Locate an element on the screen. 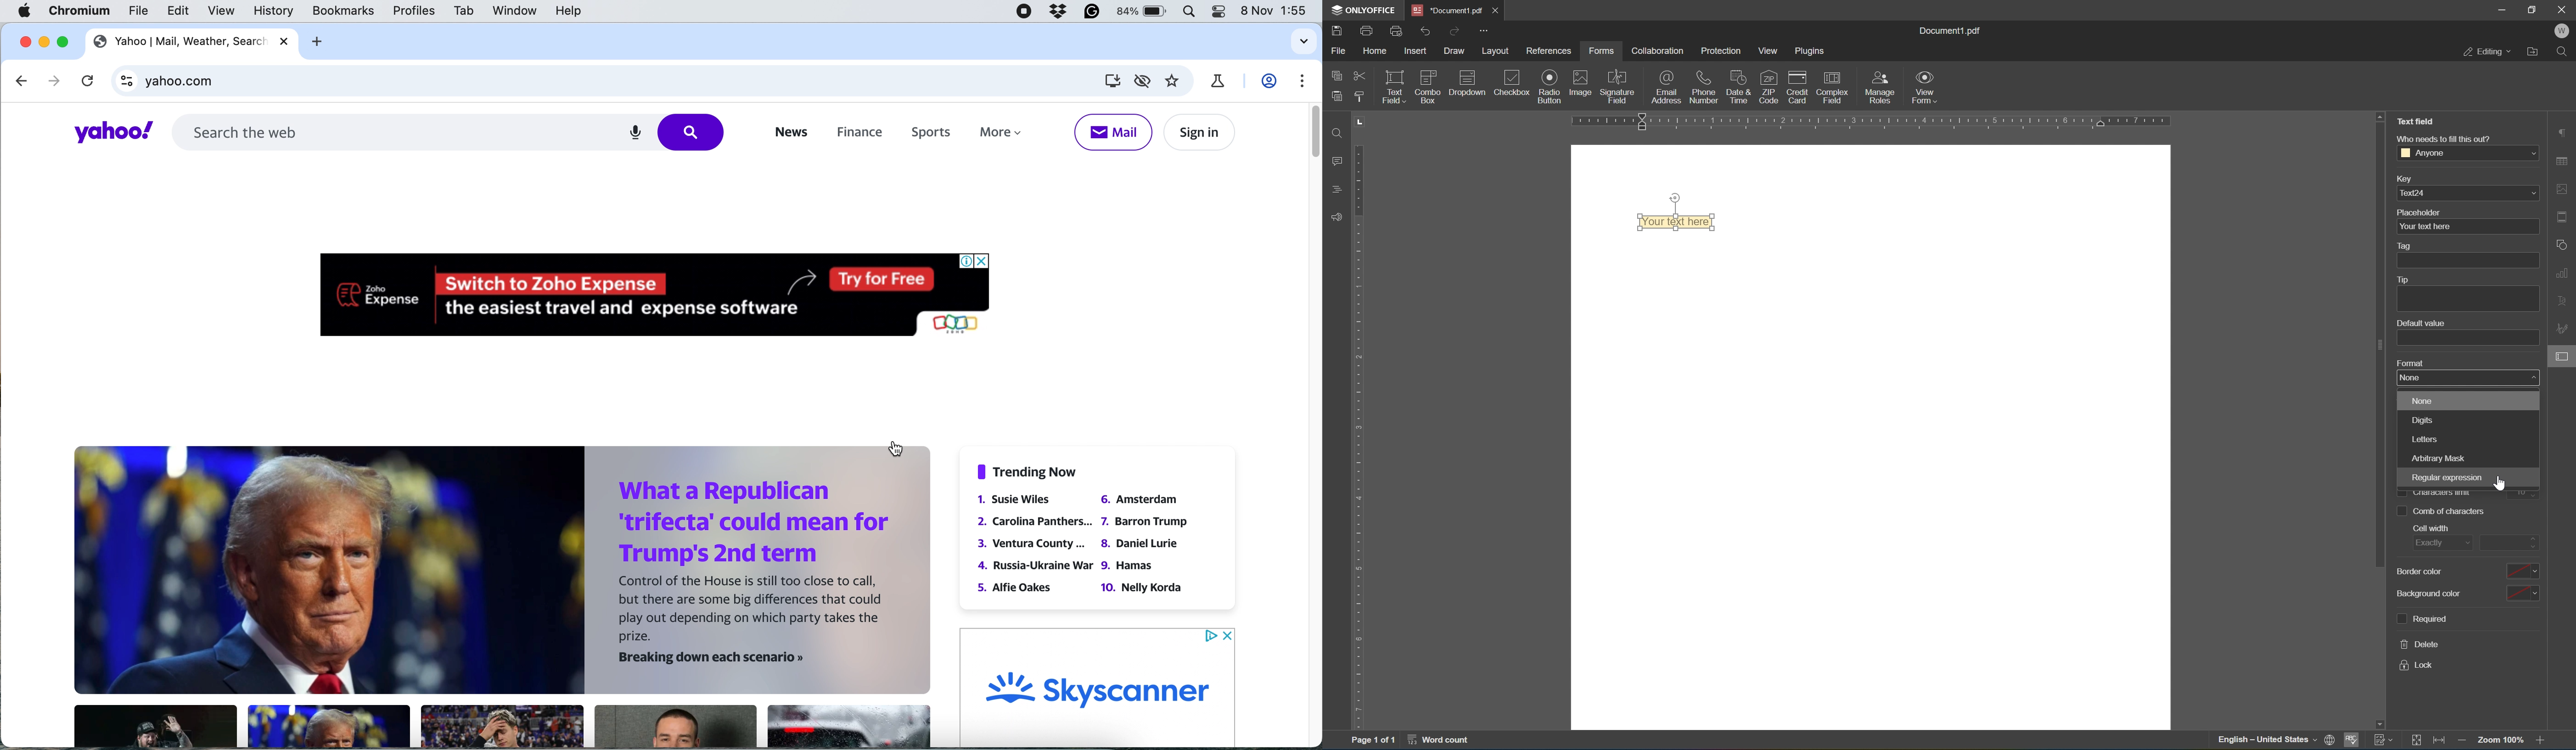  anyone is located at coordinates (2468, 152).